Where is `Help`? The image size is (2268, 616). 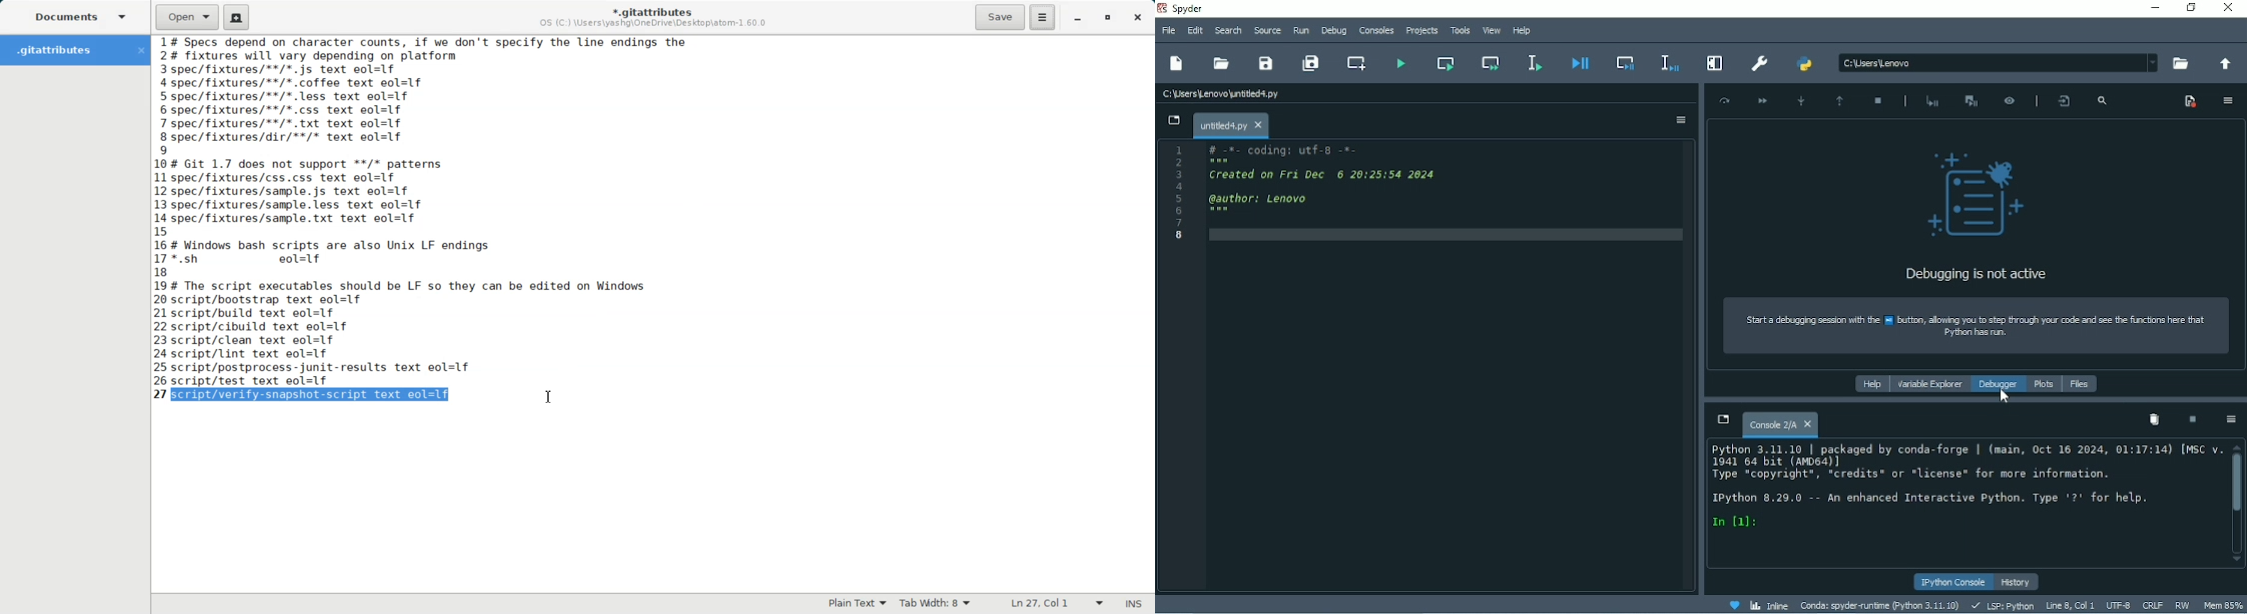 Help is located at coordinates (1872, 384).